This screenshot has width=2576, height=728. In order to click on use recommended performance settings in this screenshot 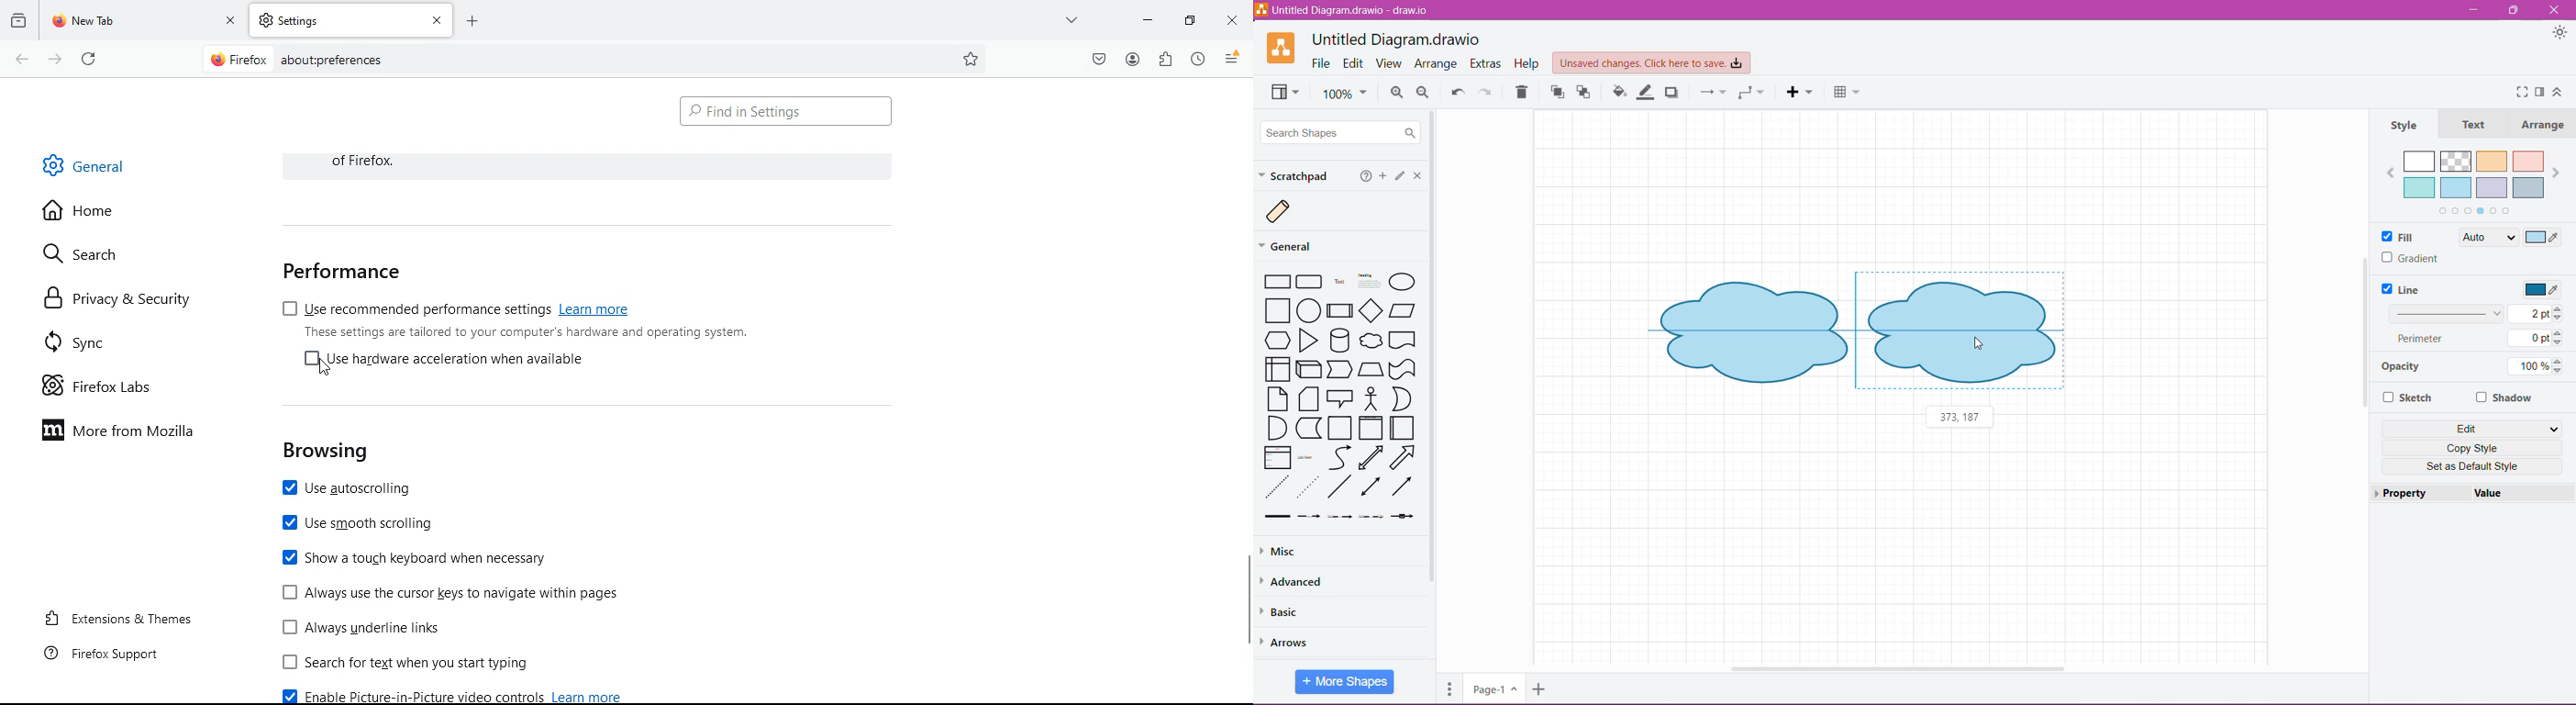, I will do `click(456, 306)`.